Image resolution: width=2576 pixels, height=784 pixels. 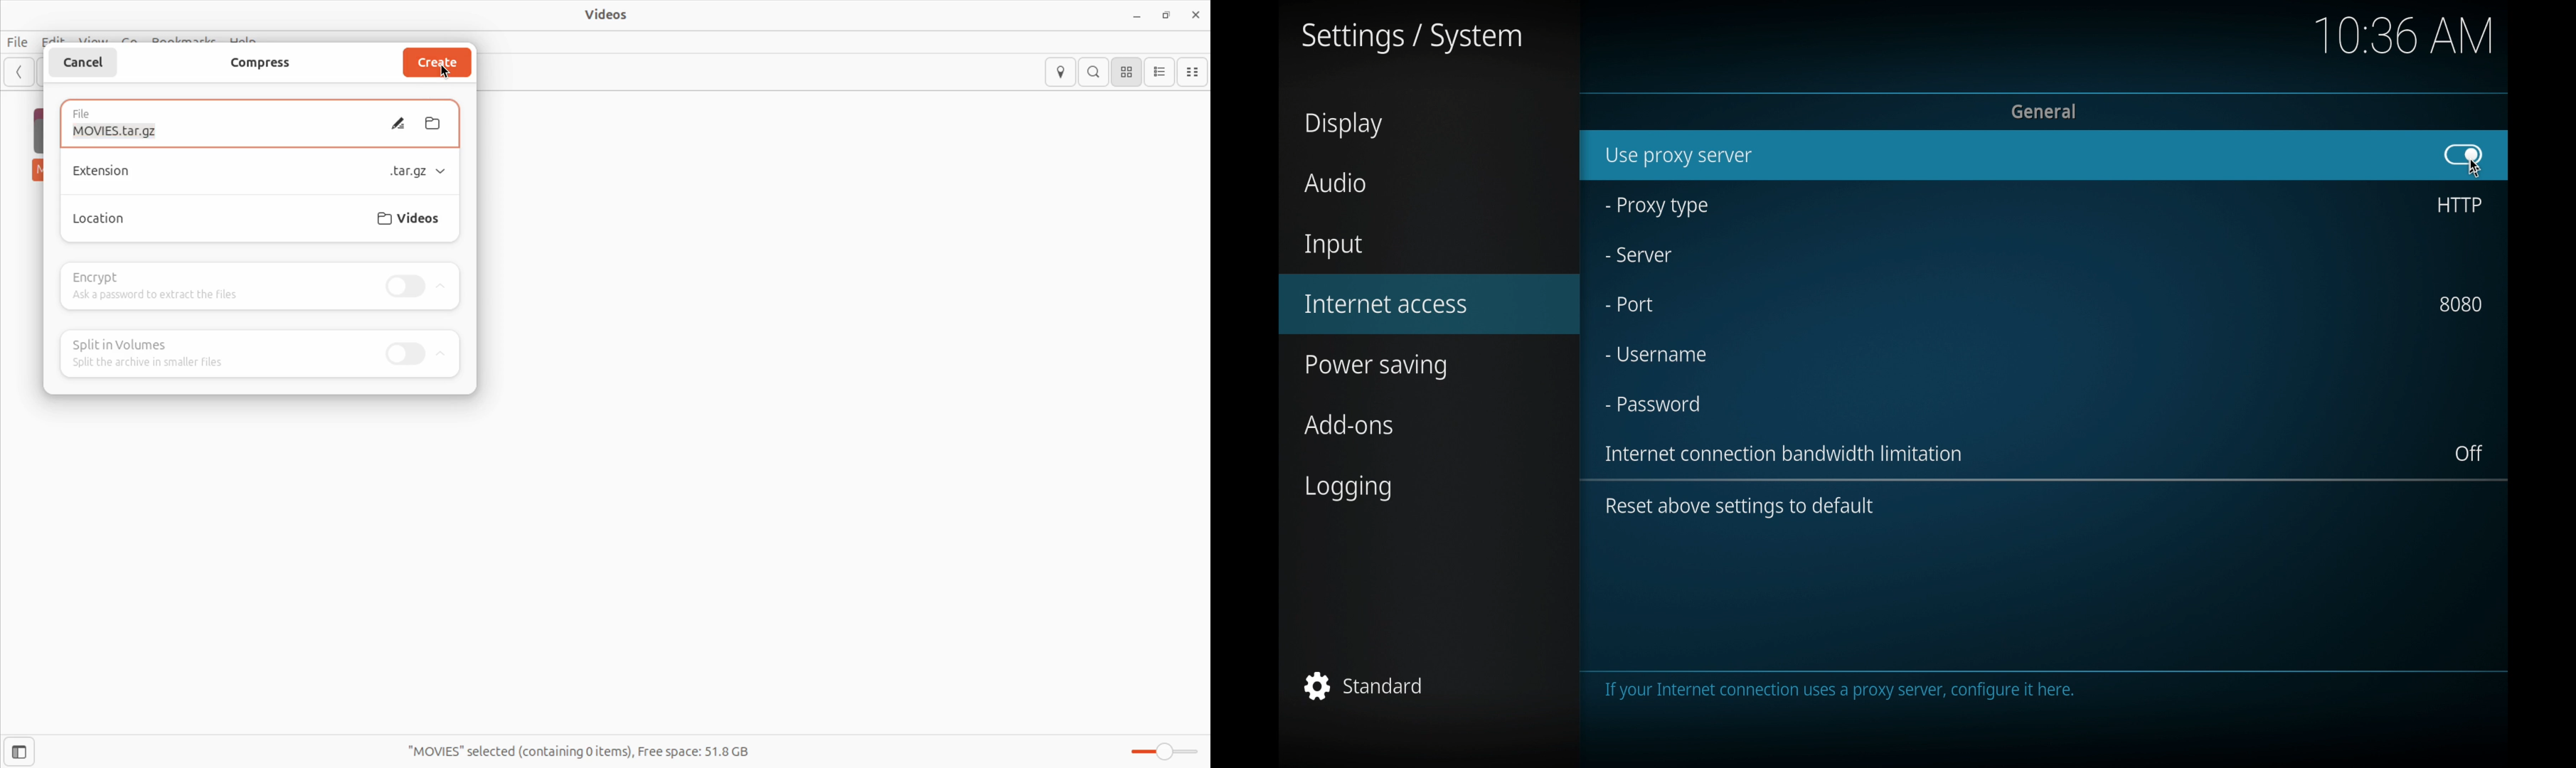 What do you see at coordinates (409, 219) in the screenshot?
I see `videos` at bounding box center [409, 219].